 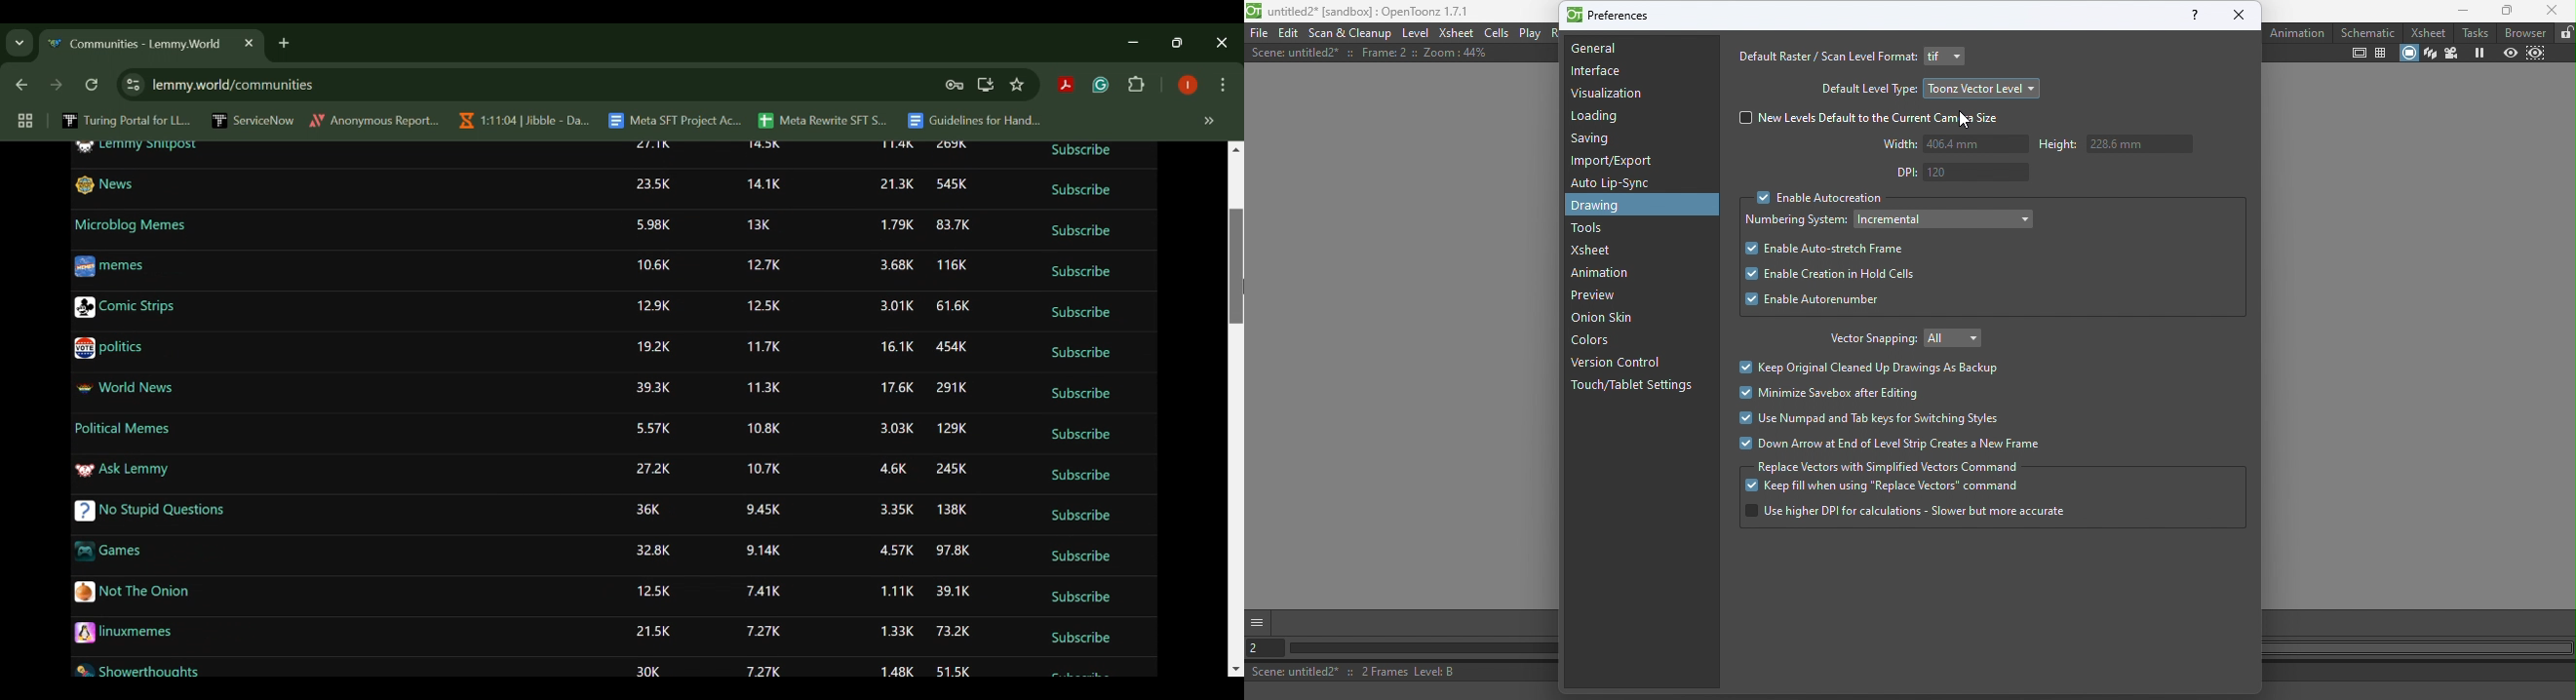 What do you see at coordinates (953, 348) in the screenshot?
I see `454K` at bounding box center [953, 348].